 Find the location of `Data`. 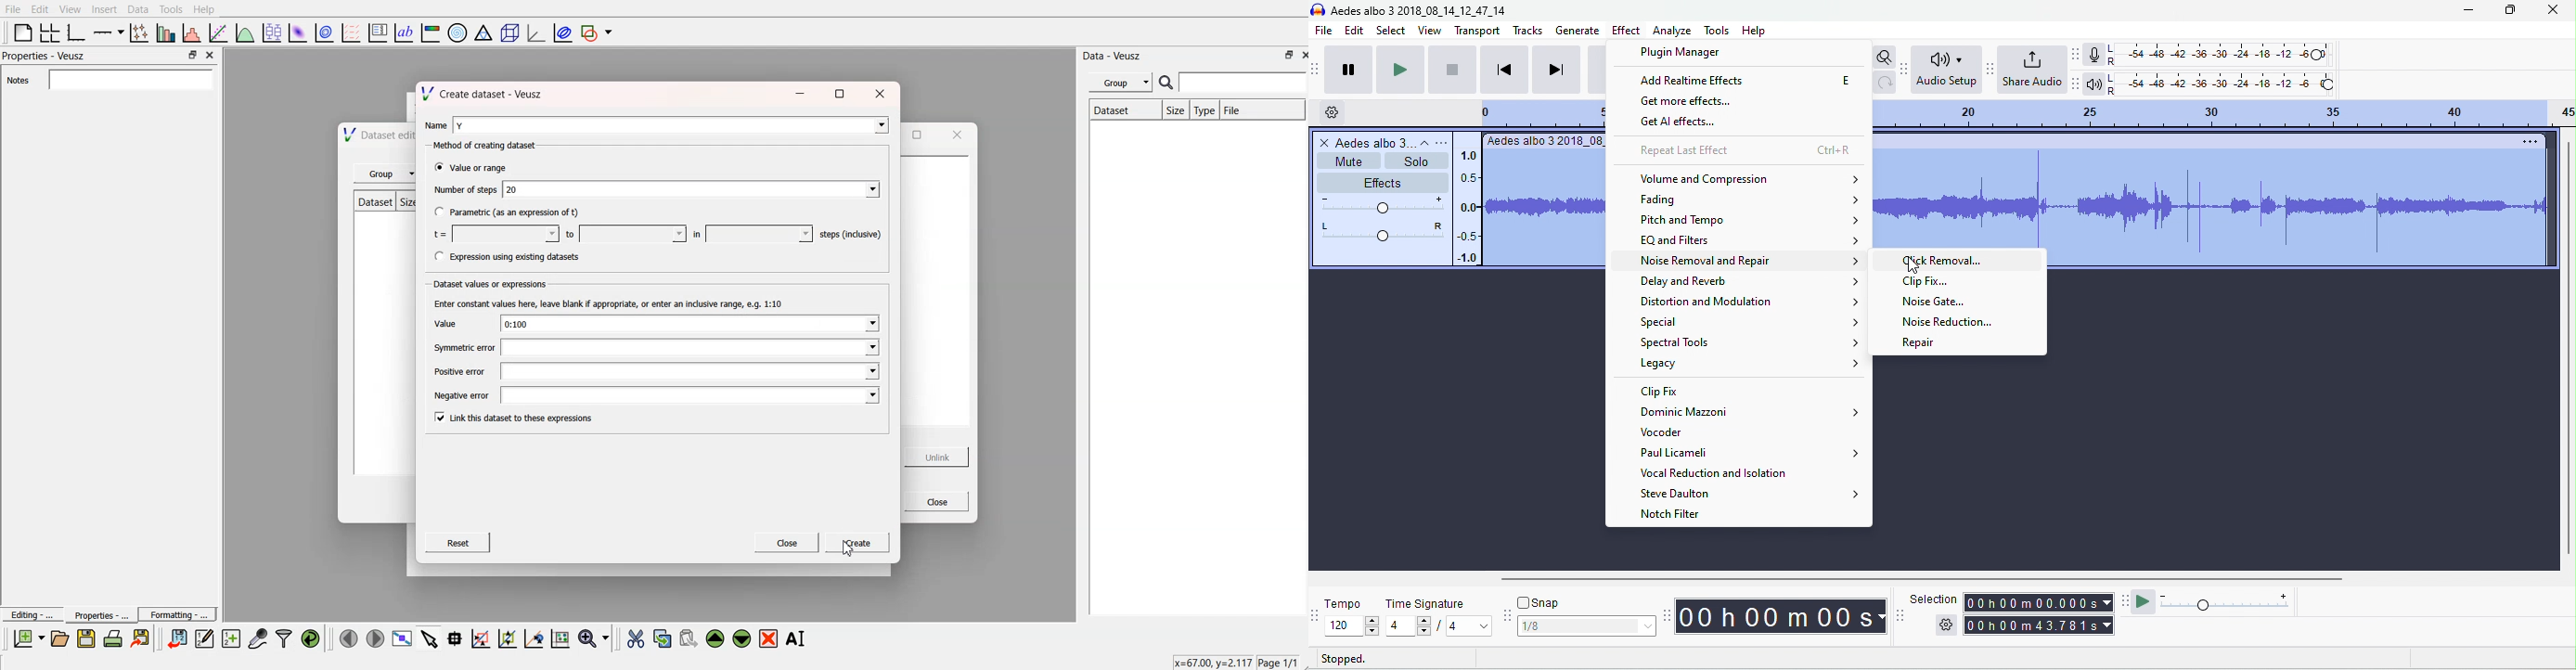

Data is located at coordinates (138, 9).